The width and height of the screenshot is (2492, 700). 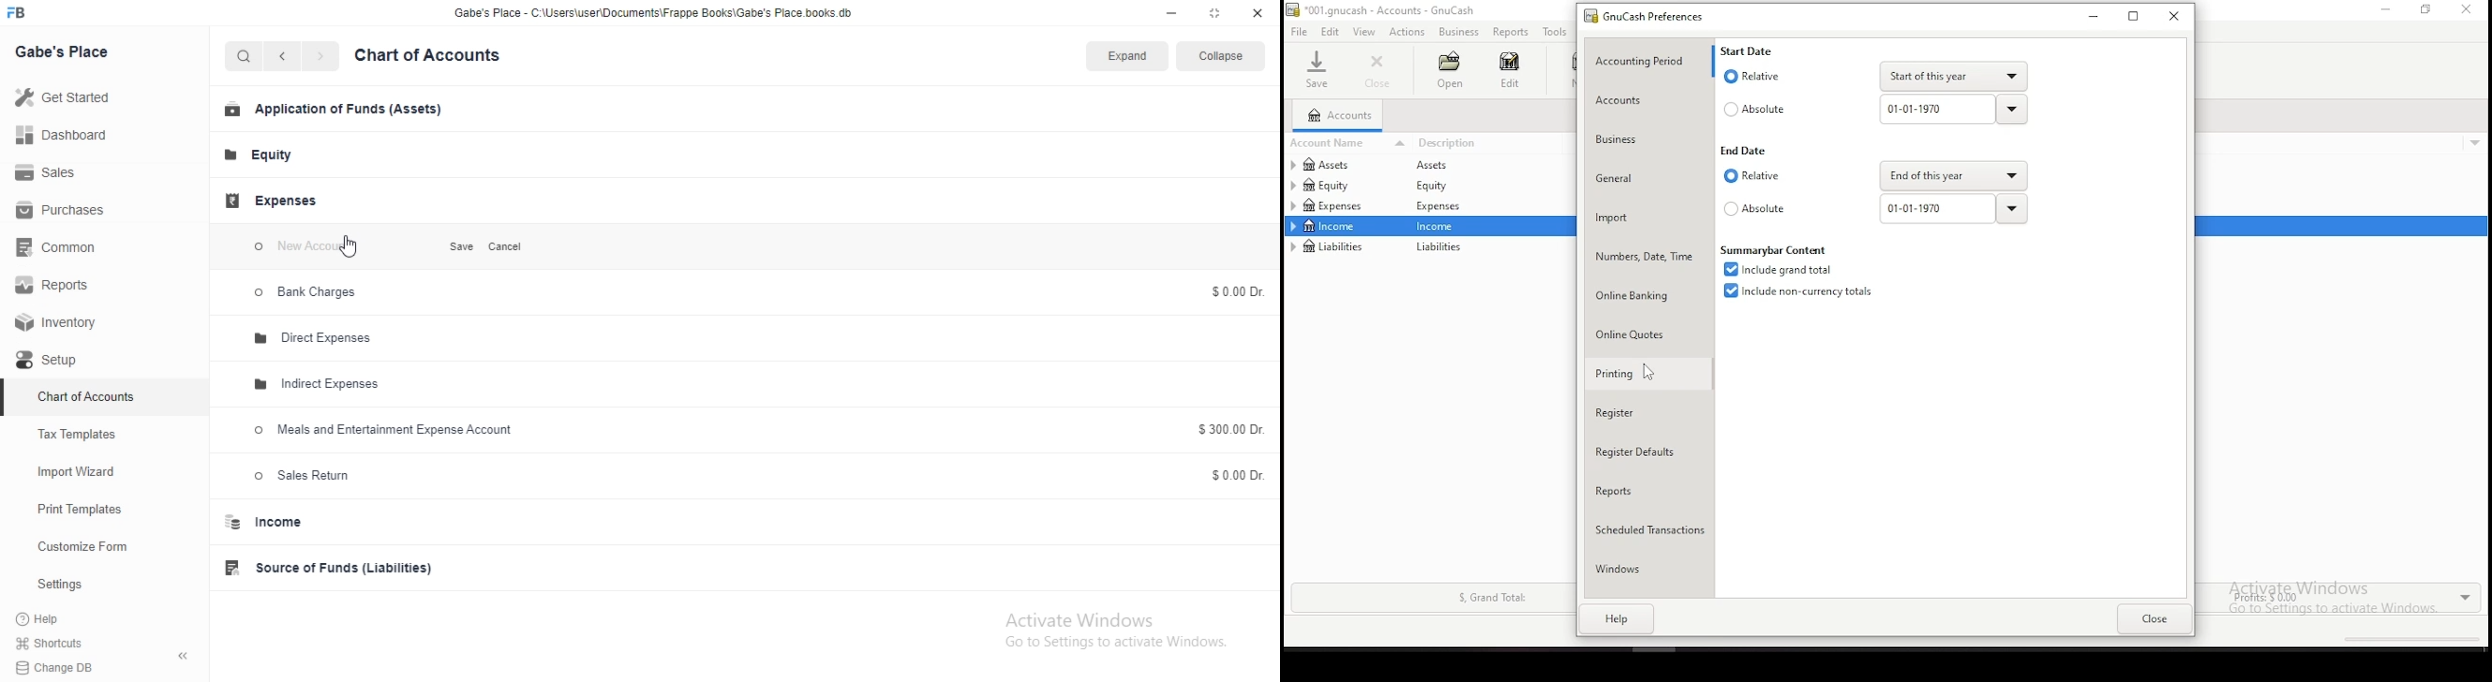 I want to click on tools, so click(x=1556, y=31).